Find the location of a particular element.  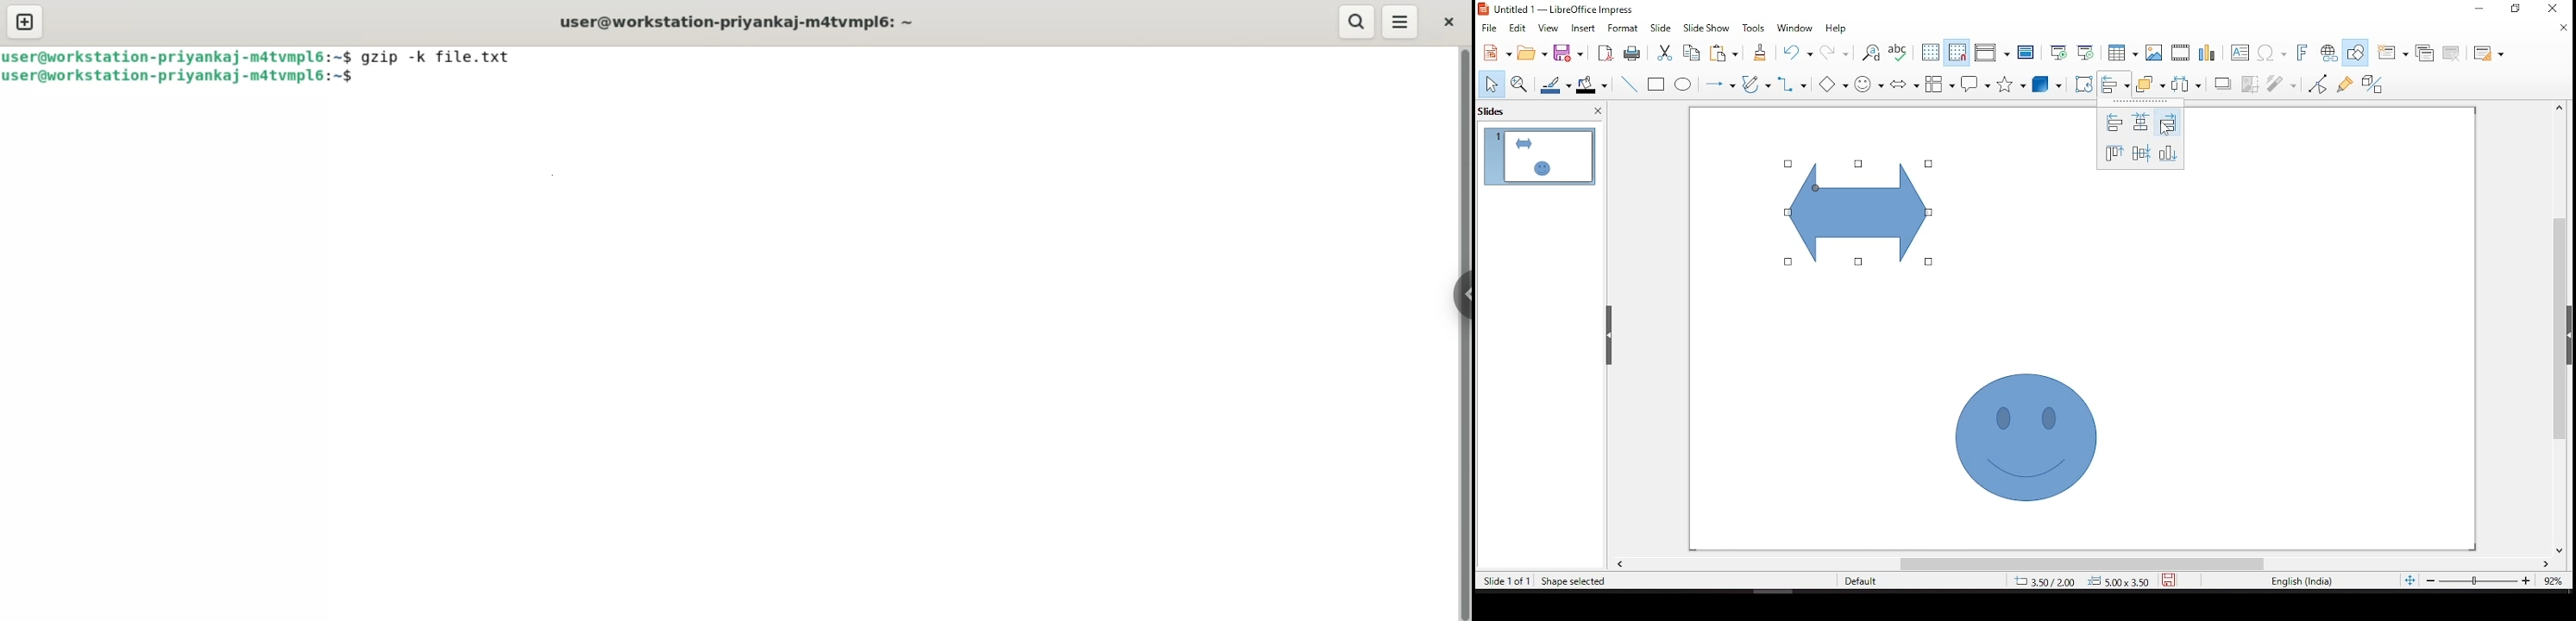

0.00x0.00 is located at coordinates (2118, 580).